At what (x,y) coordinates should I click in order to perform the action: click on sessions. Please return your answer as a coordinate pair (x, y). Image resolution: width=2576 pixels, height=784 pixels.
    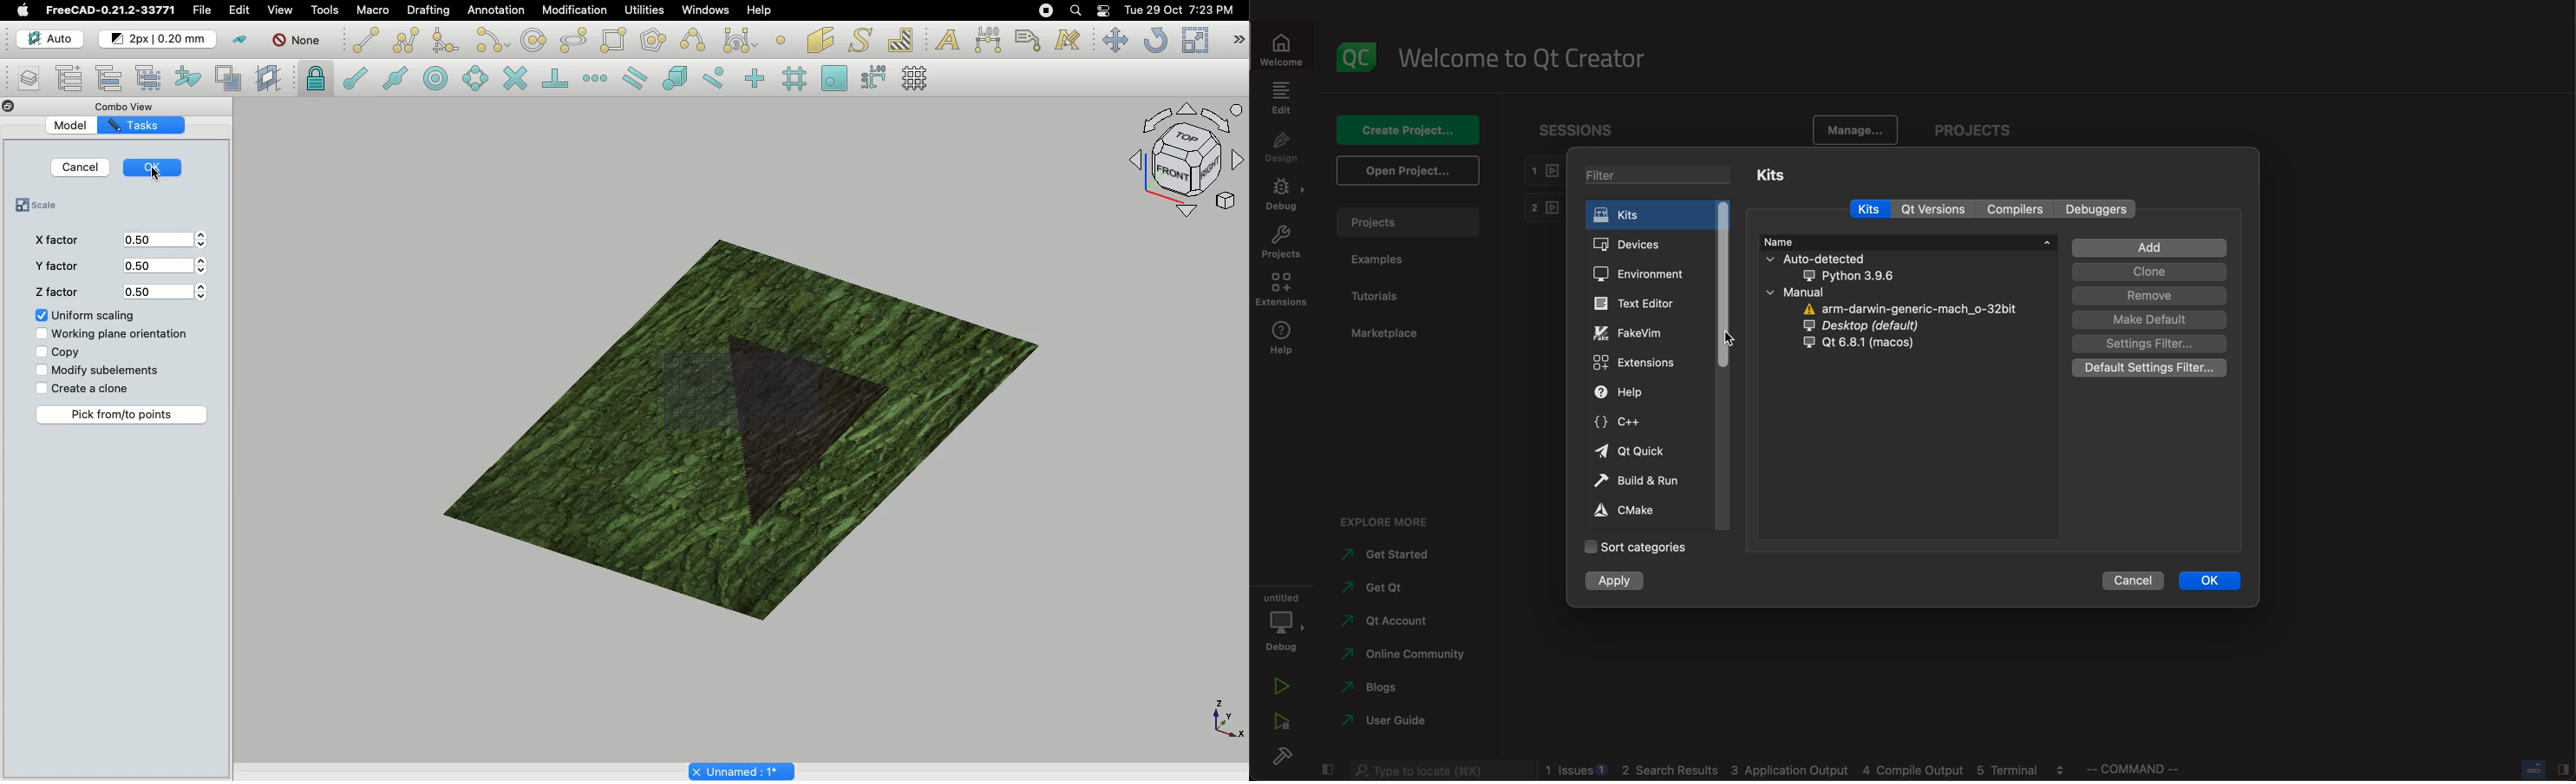
    Looking at the image, I should click on (1576, 134).